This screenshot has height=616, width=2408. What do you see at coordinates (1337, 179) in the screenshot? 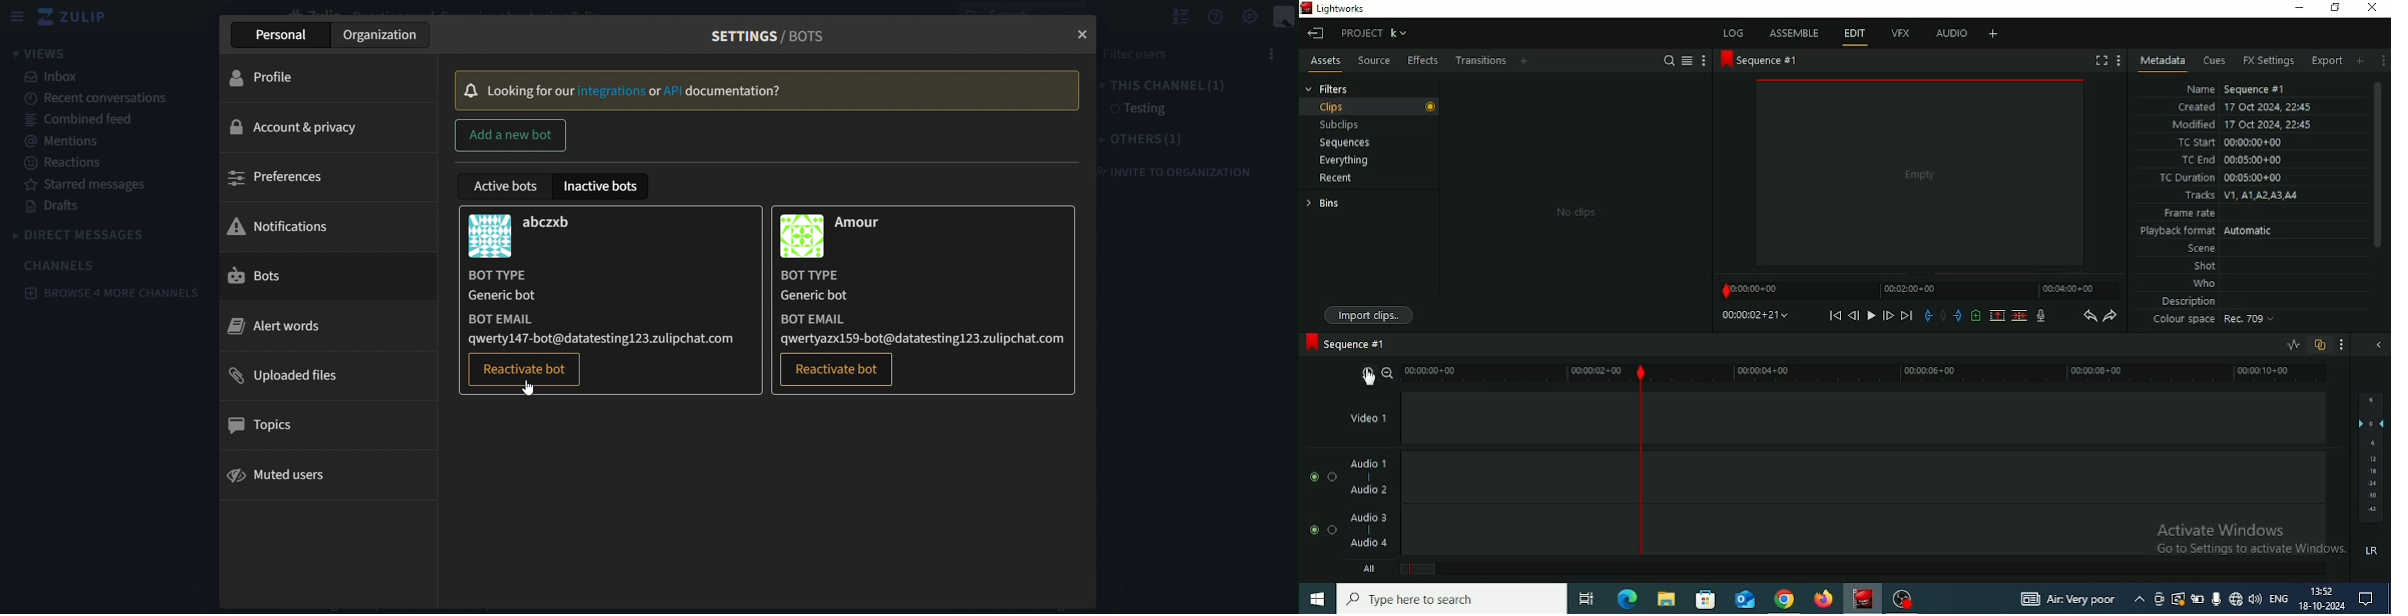
I see `Recent` at bounding box center [1337, 179].